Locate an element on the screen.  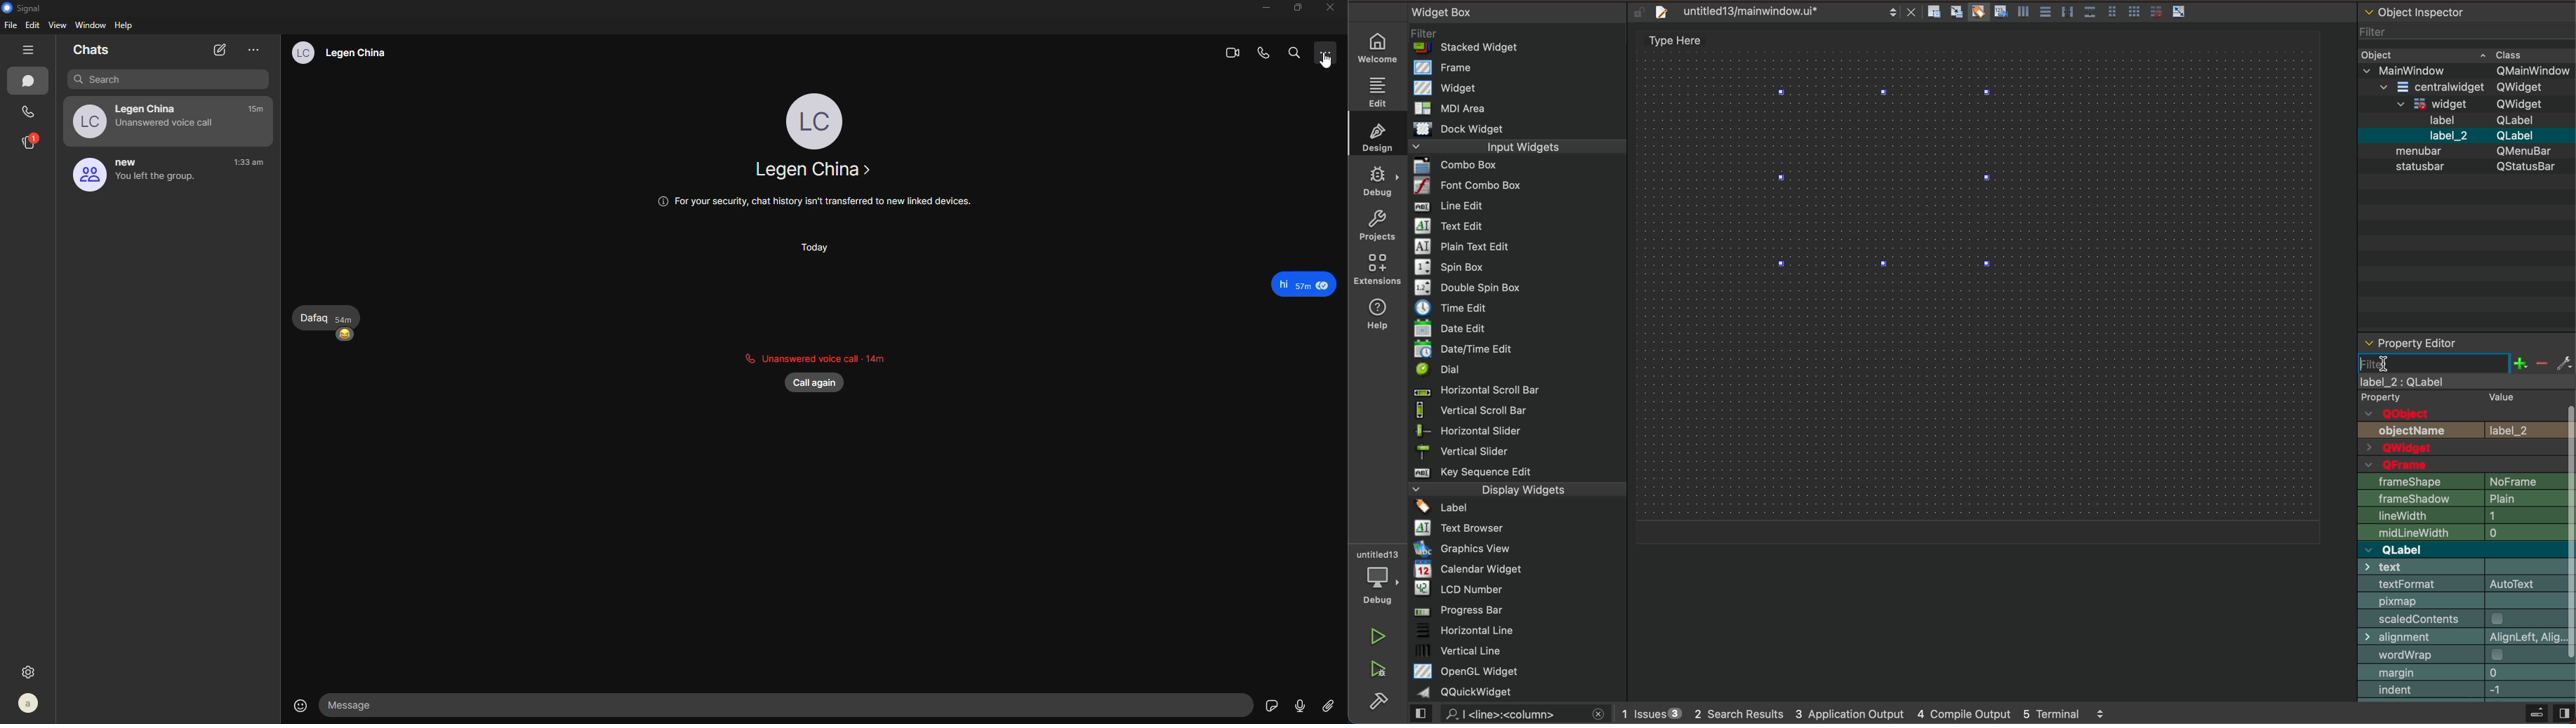
shadow is located at coordinates (2465, 501).